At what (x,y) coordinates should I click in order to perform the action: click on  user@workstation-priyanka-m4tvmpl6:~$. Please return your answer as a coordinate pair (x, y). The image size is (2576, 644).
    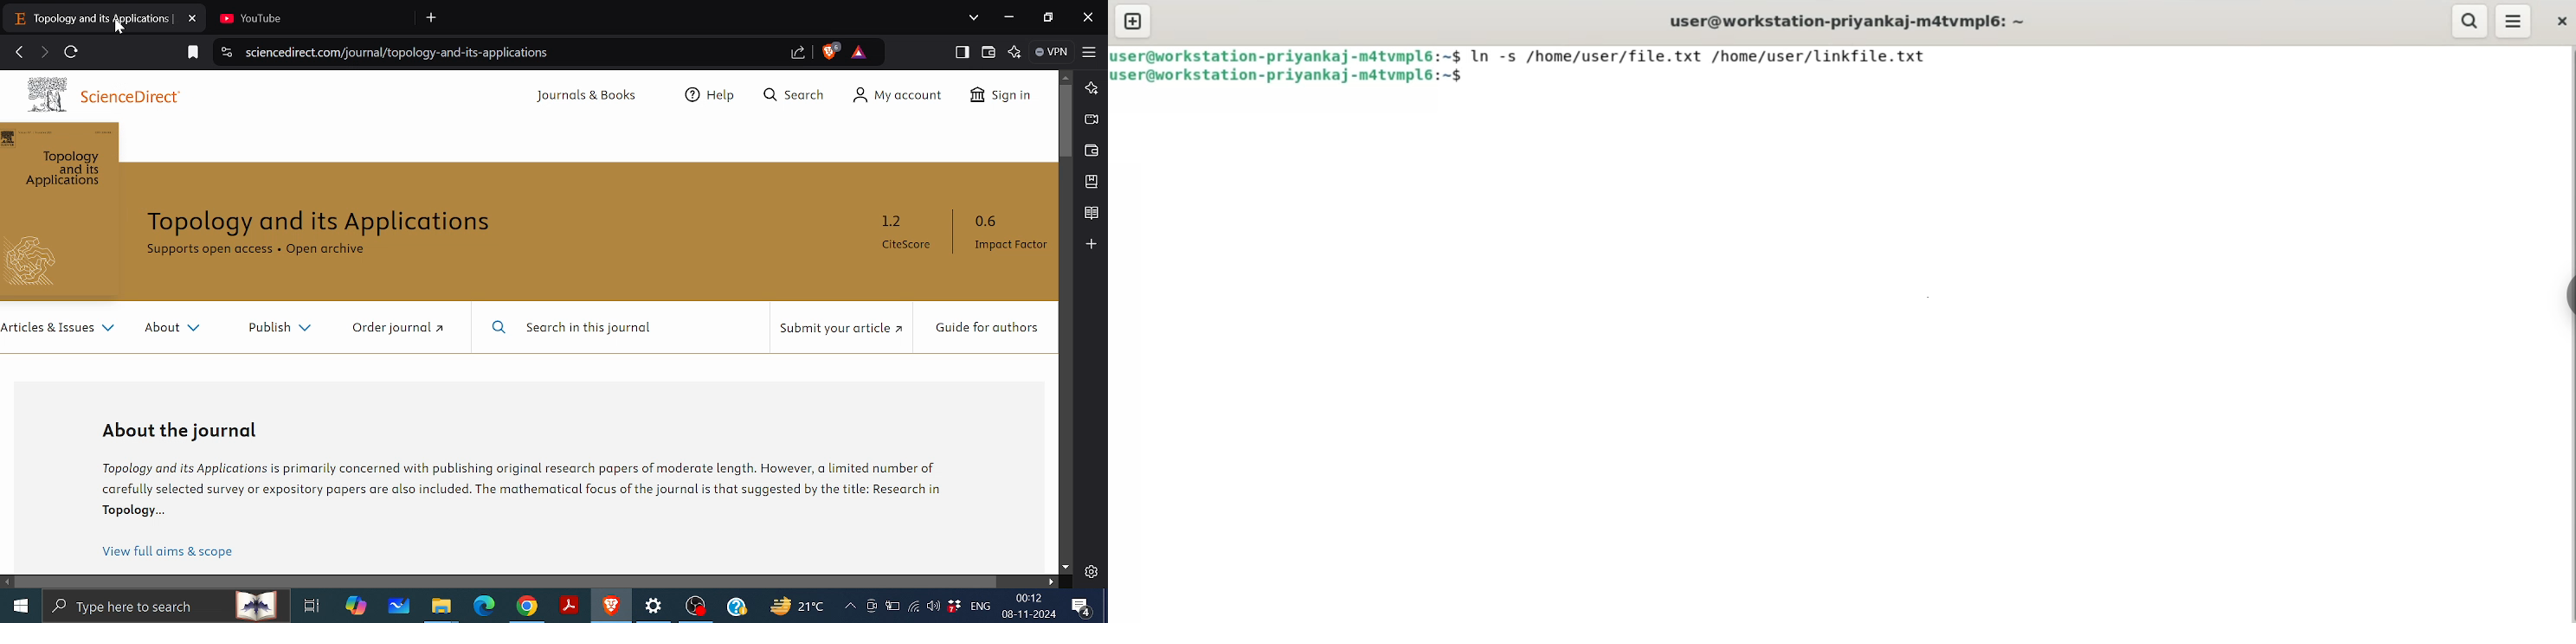
    Looking at the image, I should click on (1288, 56).